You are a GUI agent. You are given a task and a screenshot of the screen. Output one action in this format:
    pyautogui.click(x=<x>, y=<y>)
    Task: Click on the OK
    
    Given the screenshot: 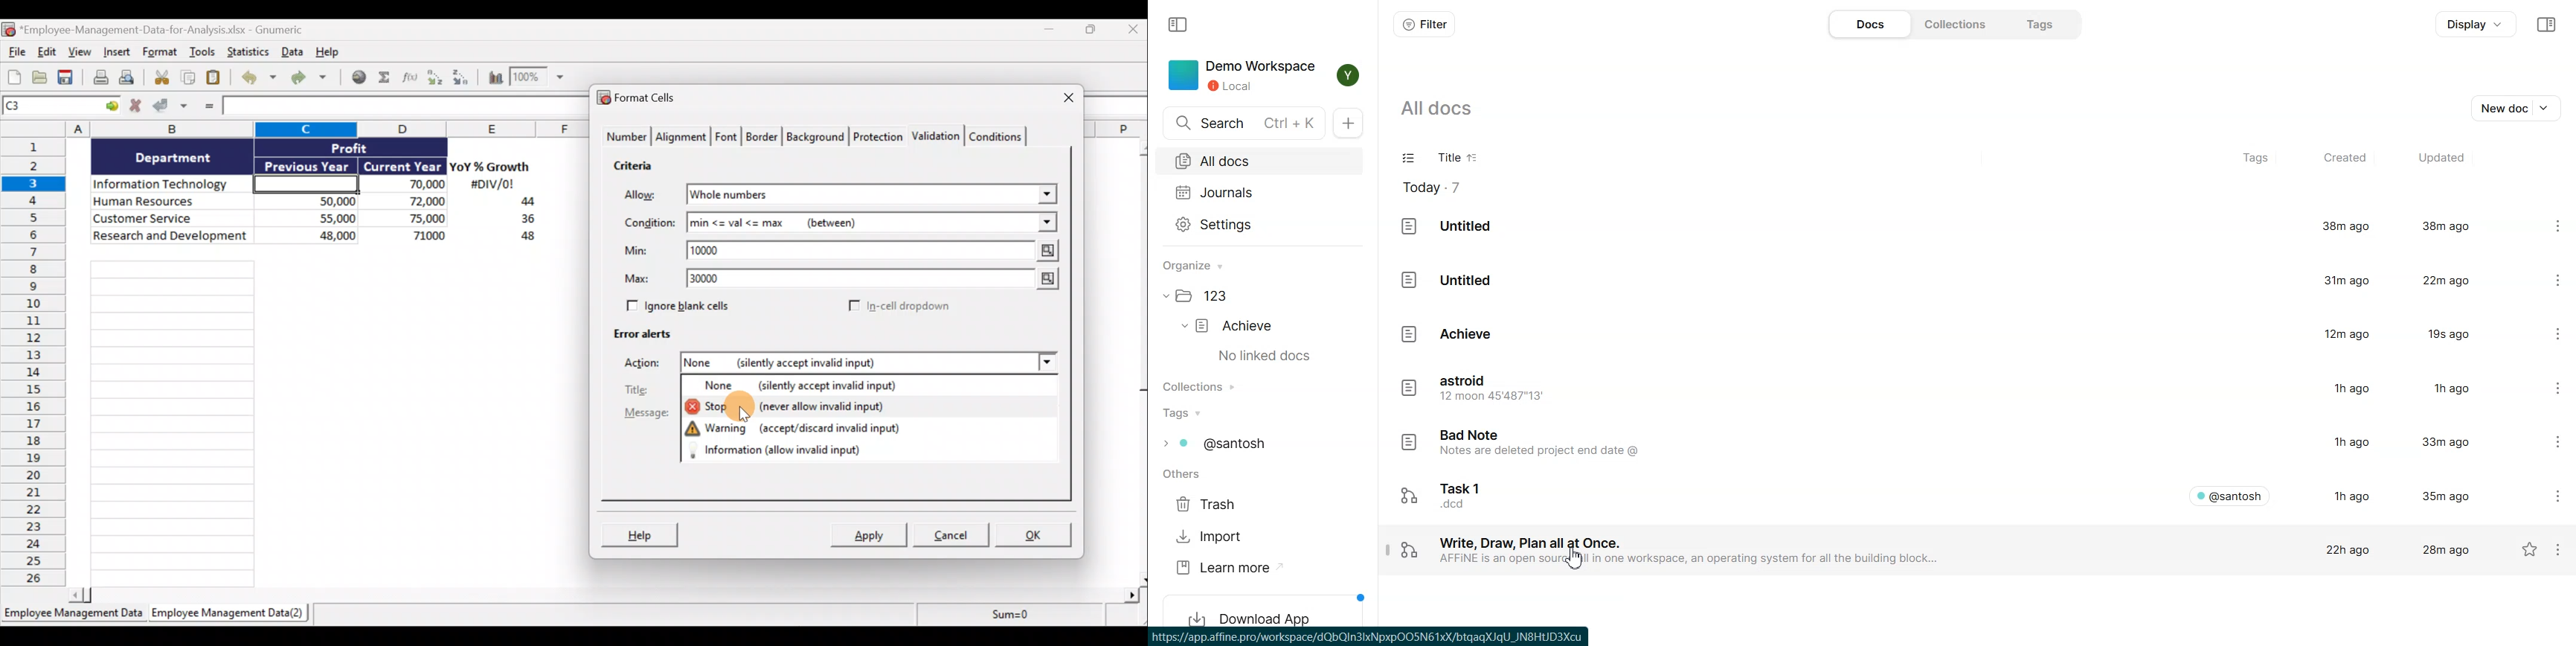 What is the action you would take?
    pyautogui.click(x=1034, y=534)
    